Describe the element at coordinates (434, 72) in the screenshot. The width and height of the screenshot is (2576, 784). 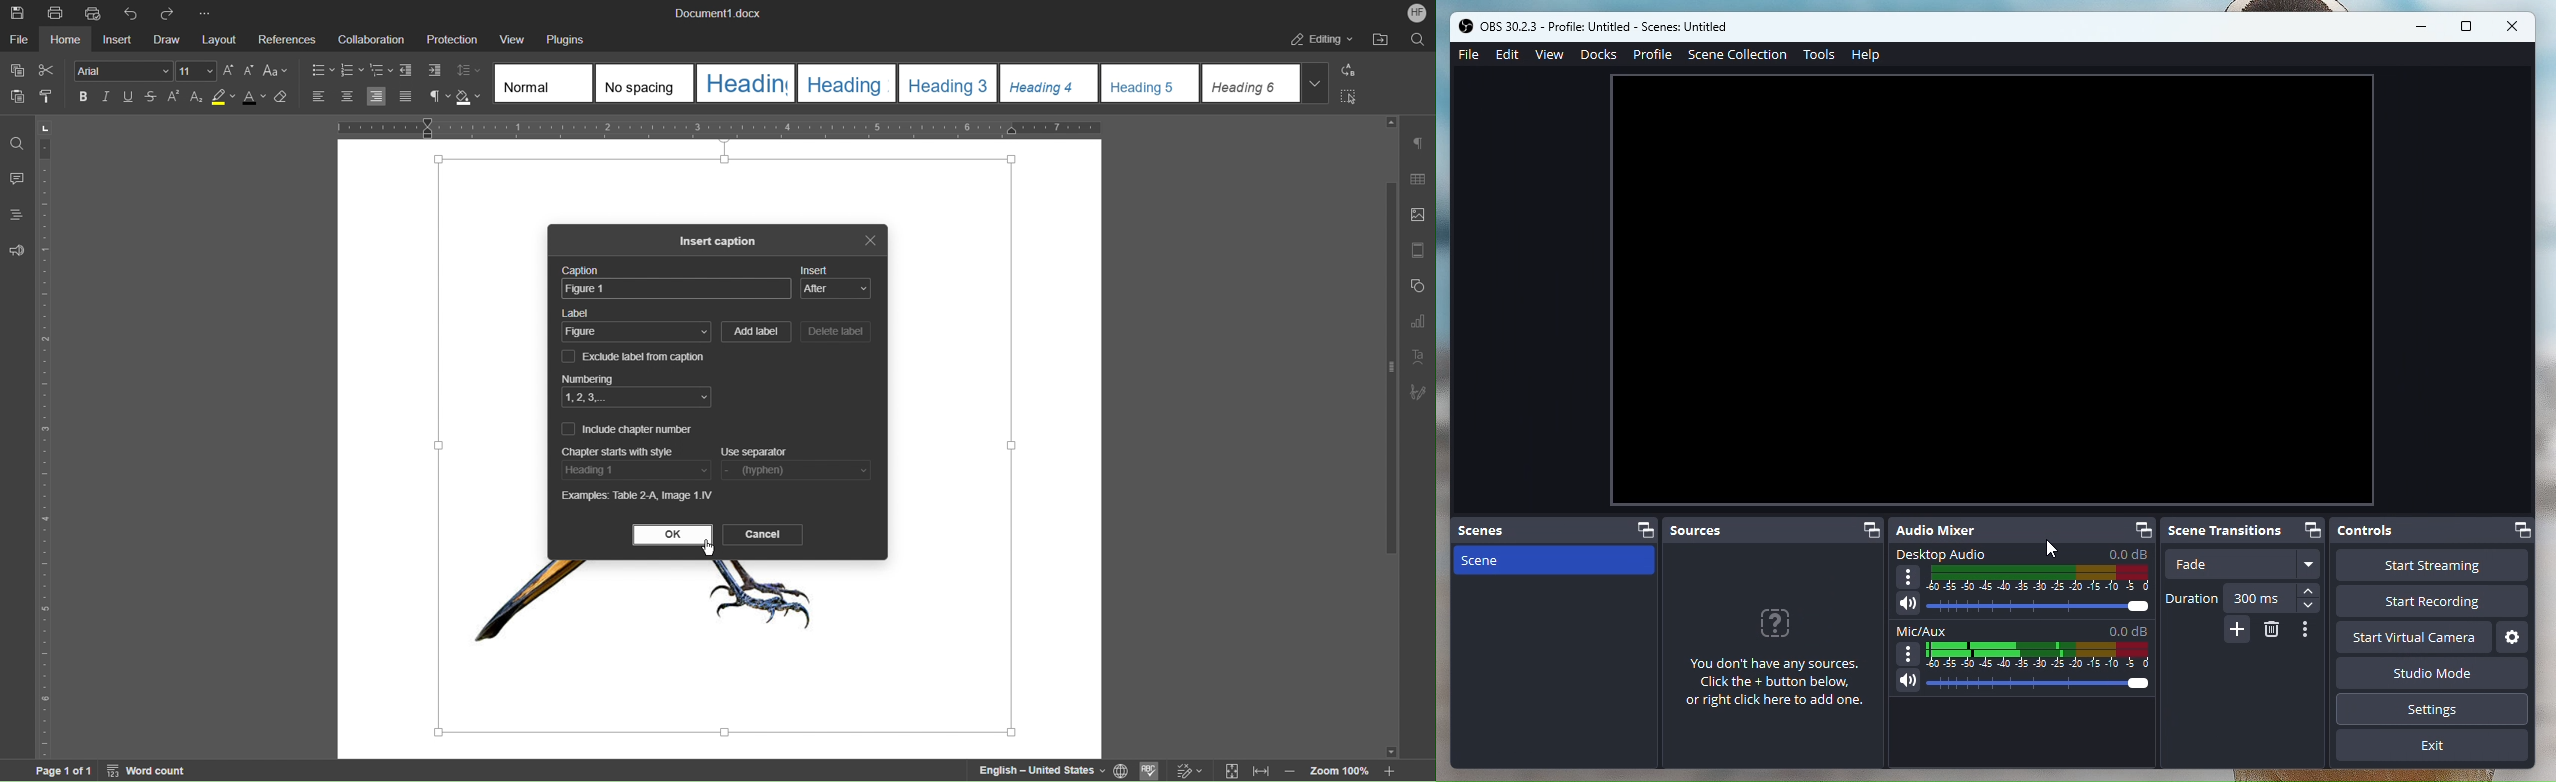
I see `Increase Indent` at that location.